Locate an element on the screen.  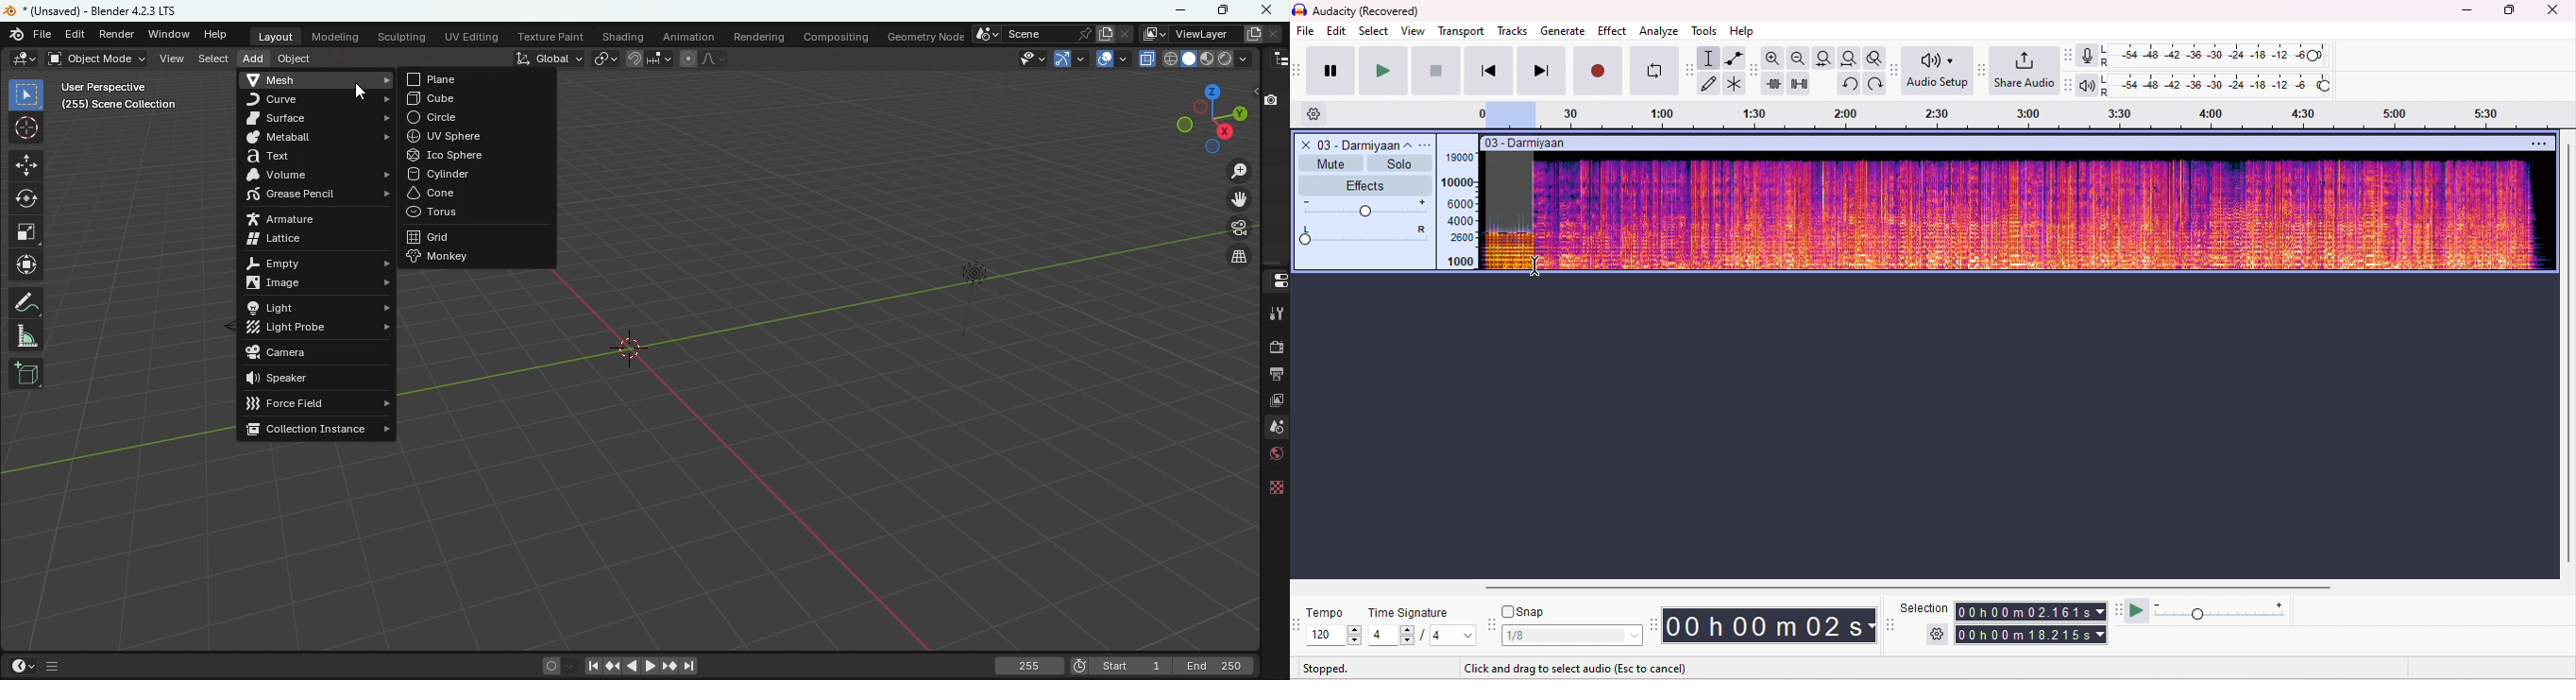
envelop is located at coordinates (1736, 58).